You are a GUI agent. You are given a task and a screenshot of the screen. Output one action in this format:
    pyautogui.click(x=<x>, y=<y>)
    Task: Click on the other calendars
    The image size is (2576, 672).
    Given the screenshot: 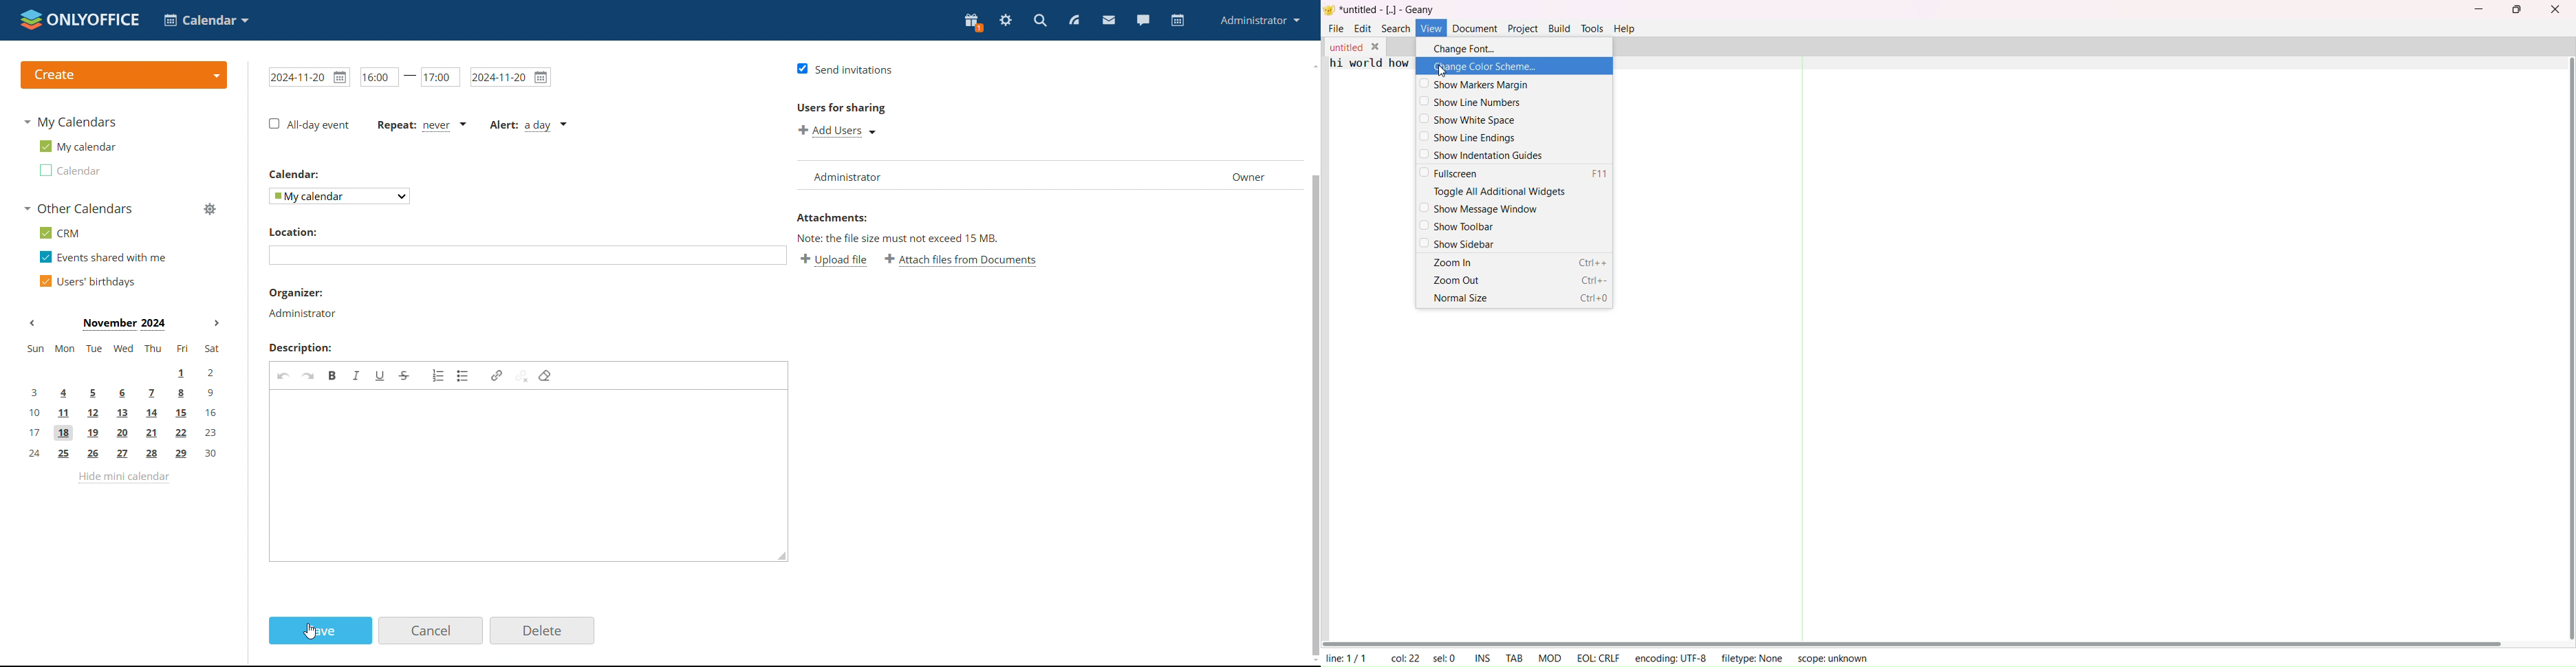 What is the action you would take?
    pyautogui.click(x=77, y=208)
    